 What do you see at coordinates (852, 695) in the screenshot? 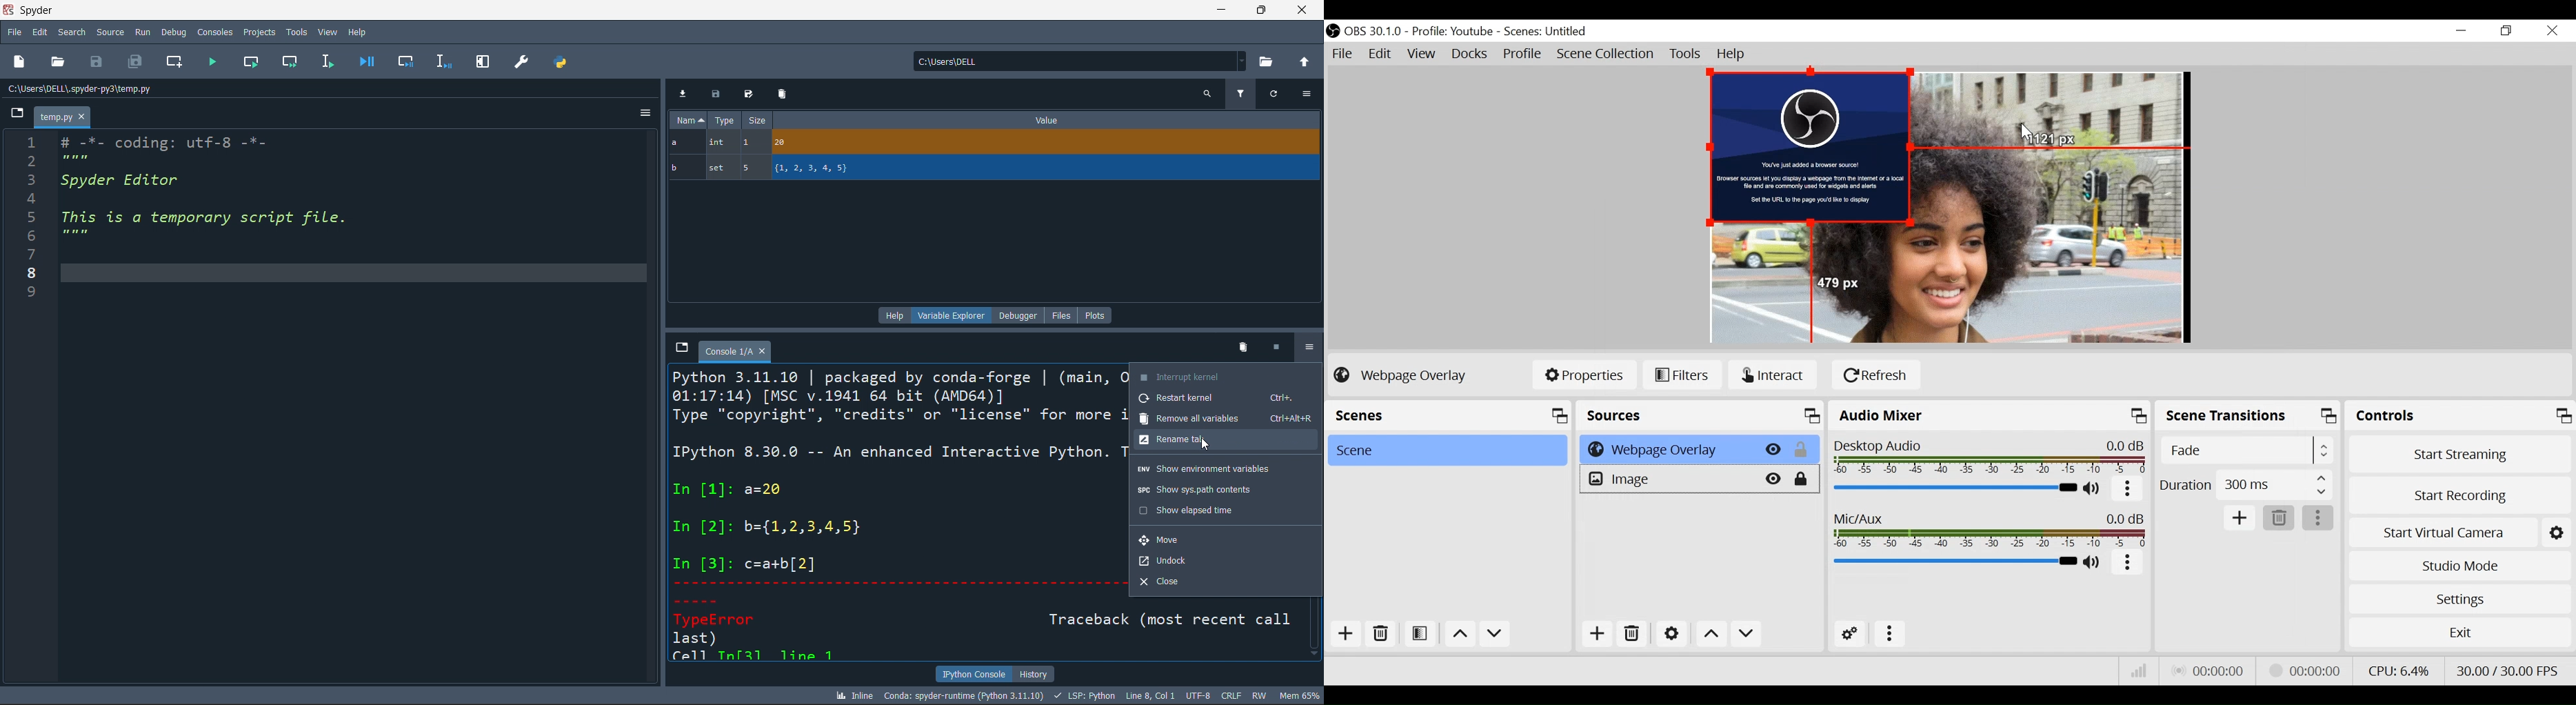
I see `INLINE` at bounding box center [852, 695].